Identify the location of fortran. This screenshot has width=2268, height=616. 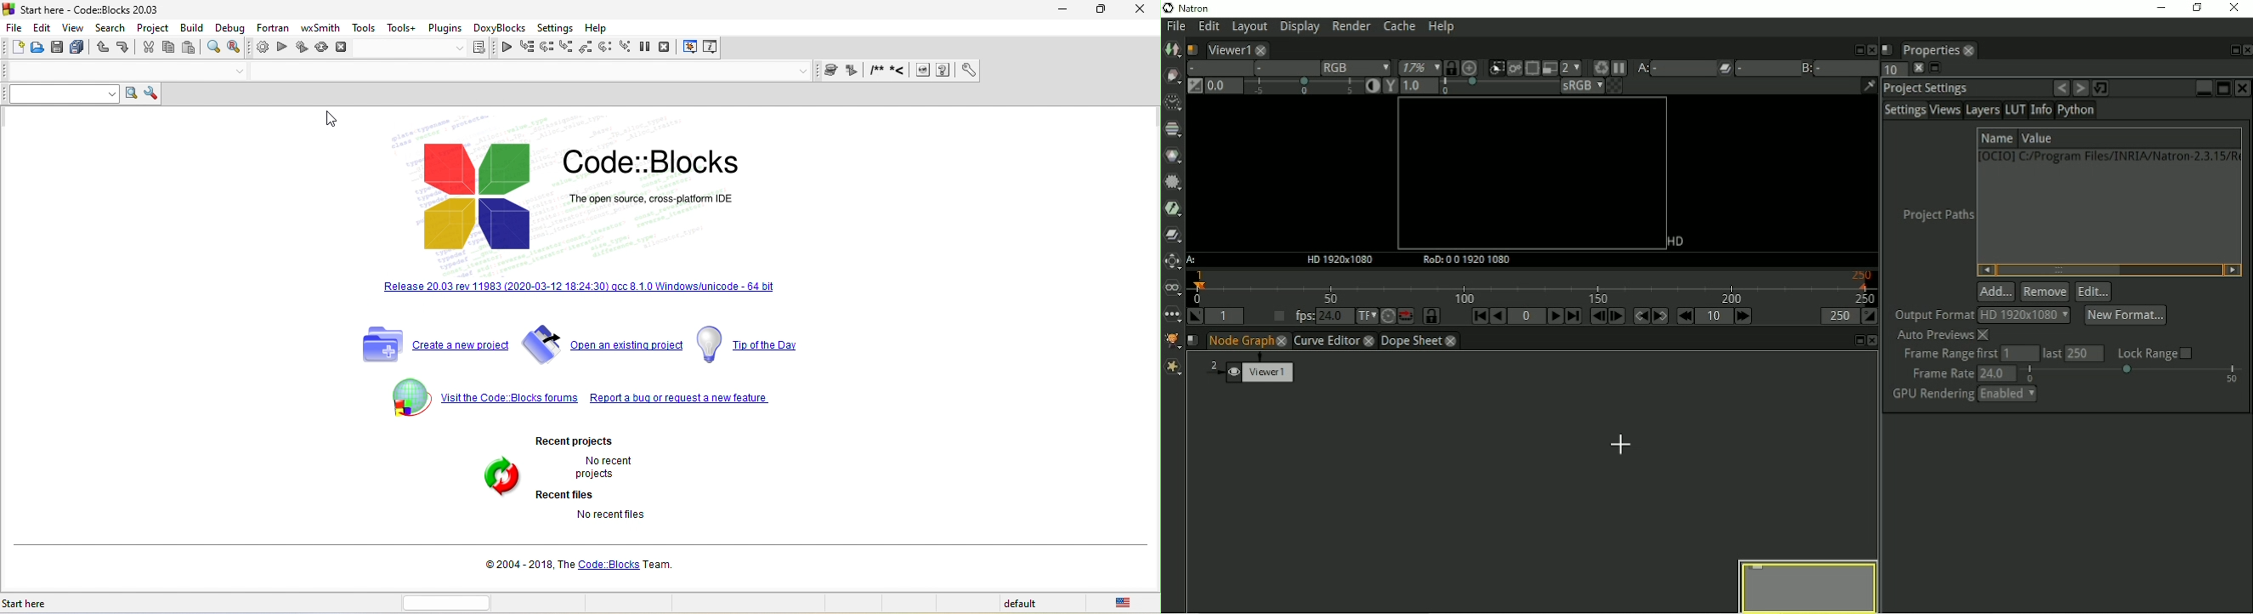
(270, 27).